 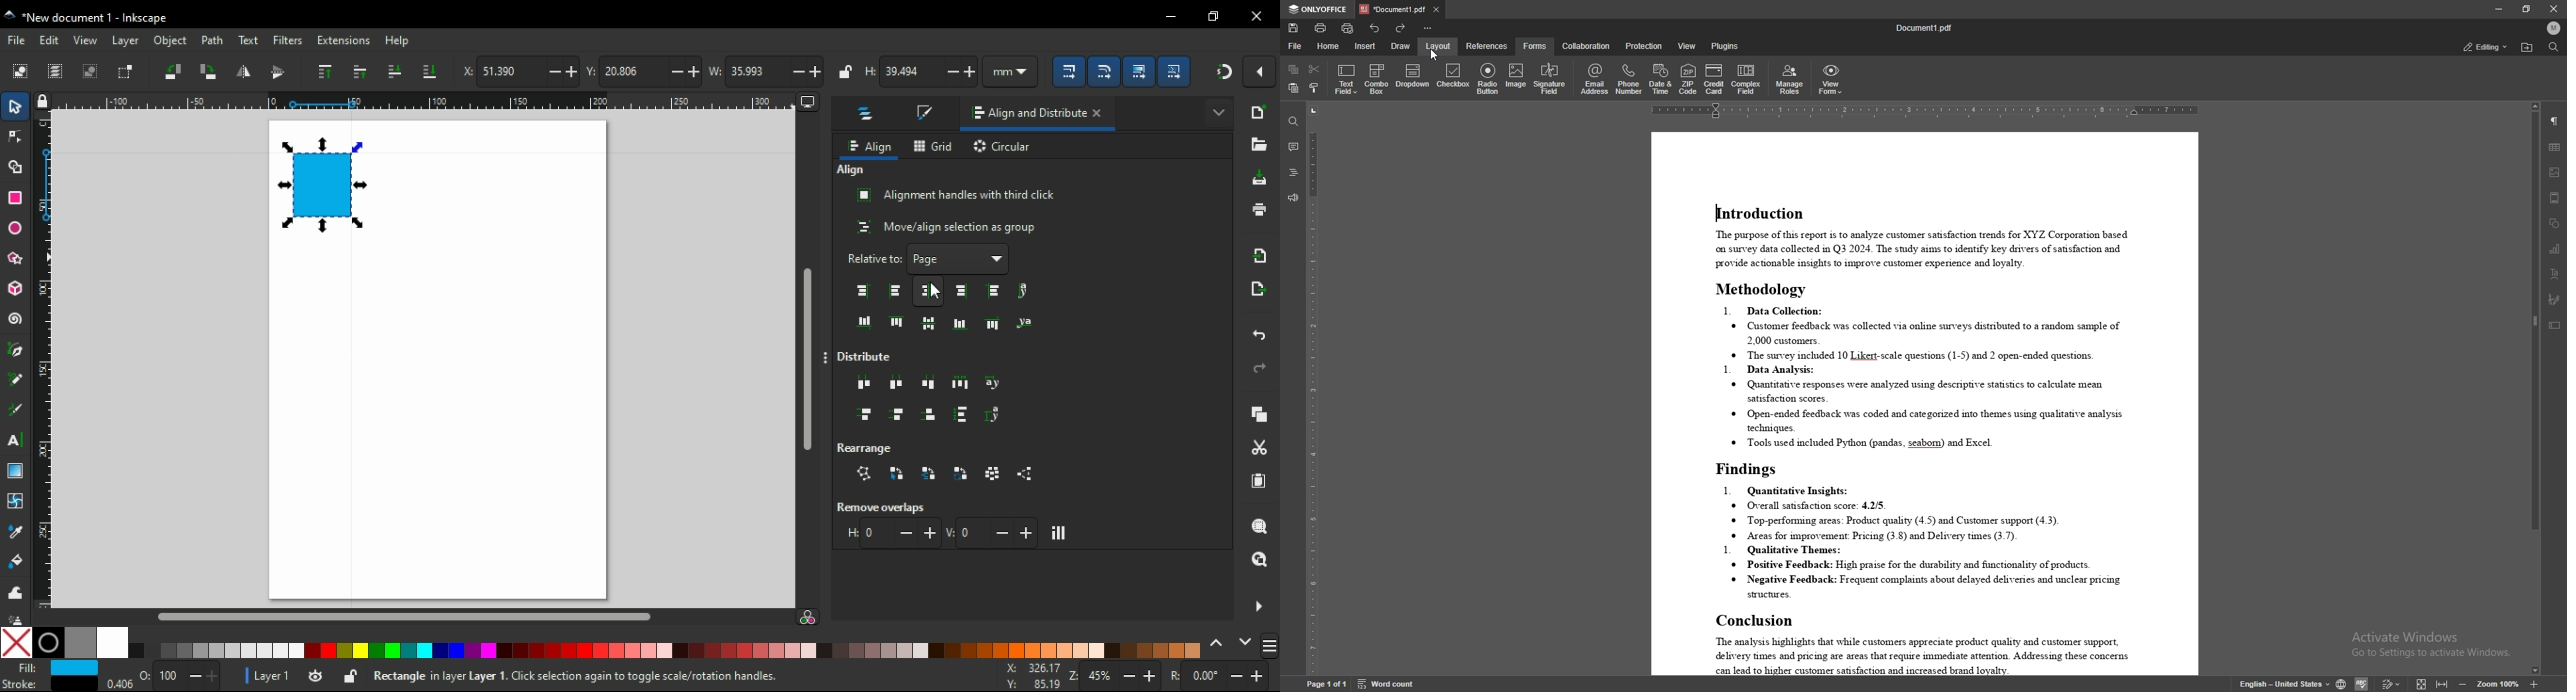 What do you see at coordinates (1924, 26) in the screenshot?
I see `file name` at bounding box center [1924, 26].